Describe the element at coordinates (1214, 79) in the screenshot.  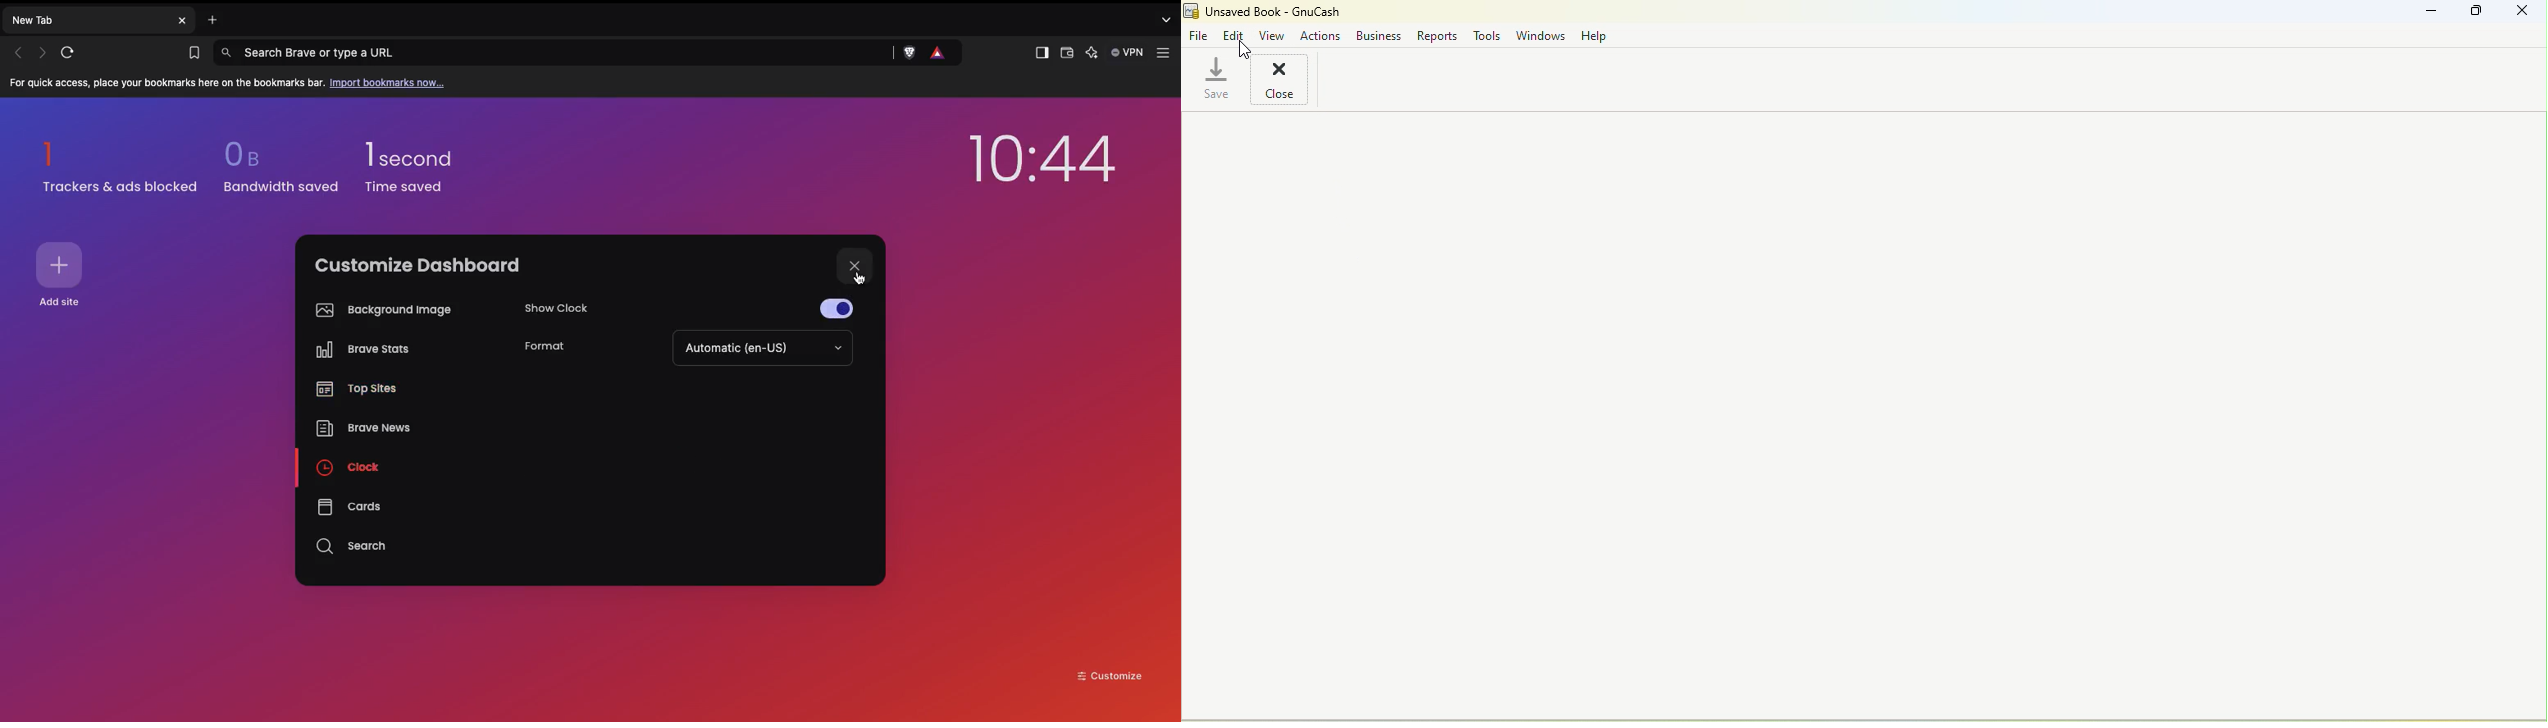
I see `Save` at that location.